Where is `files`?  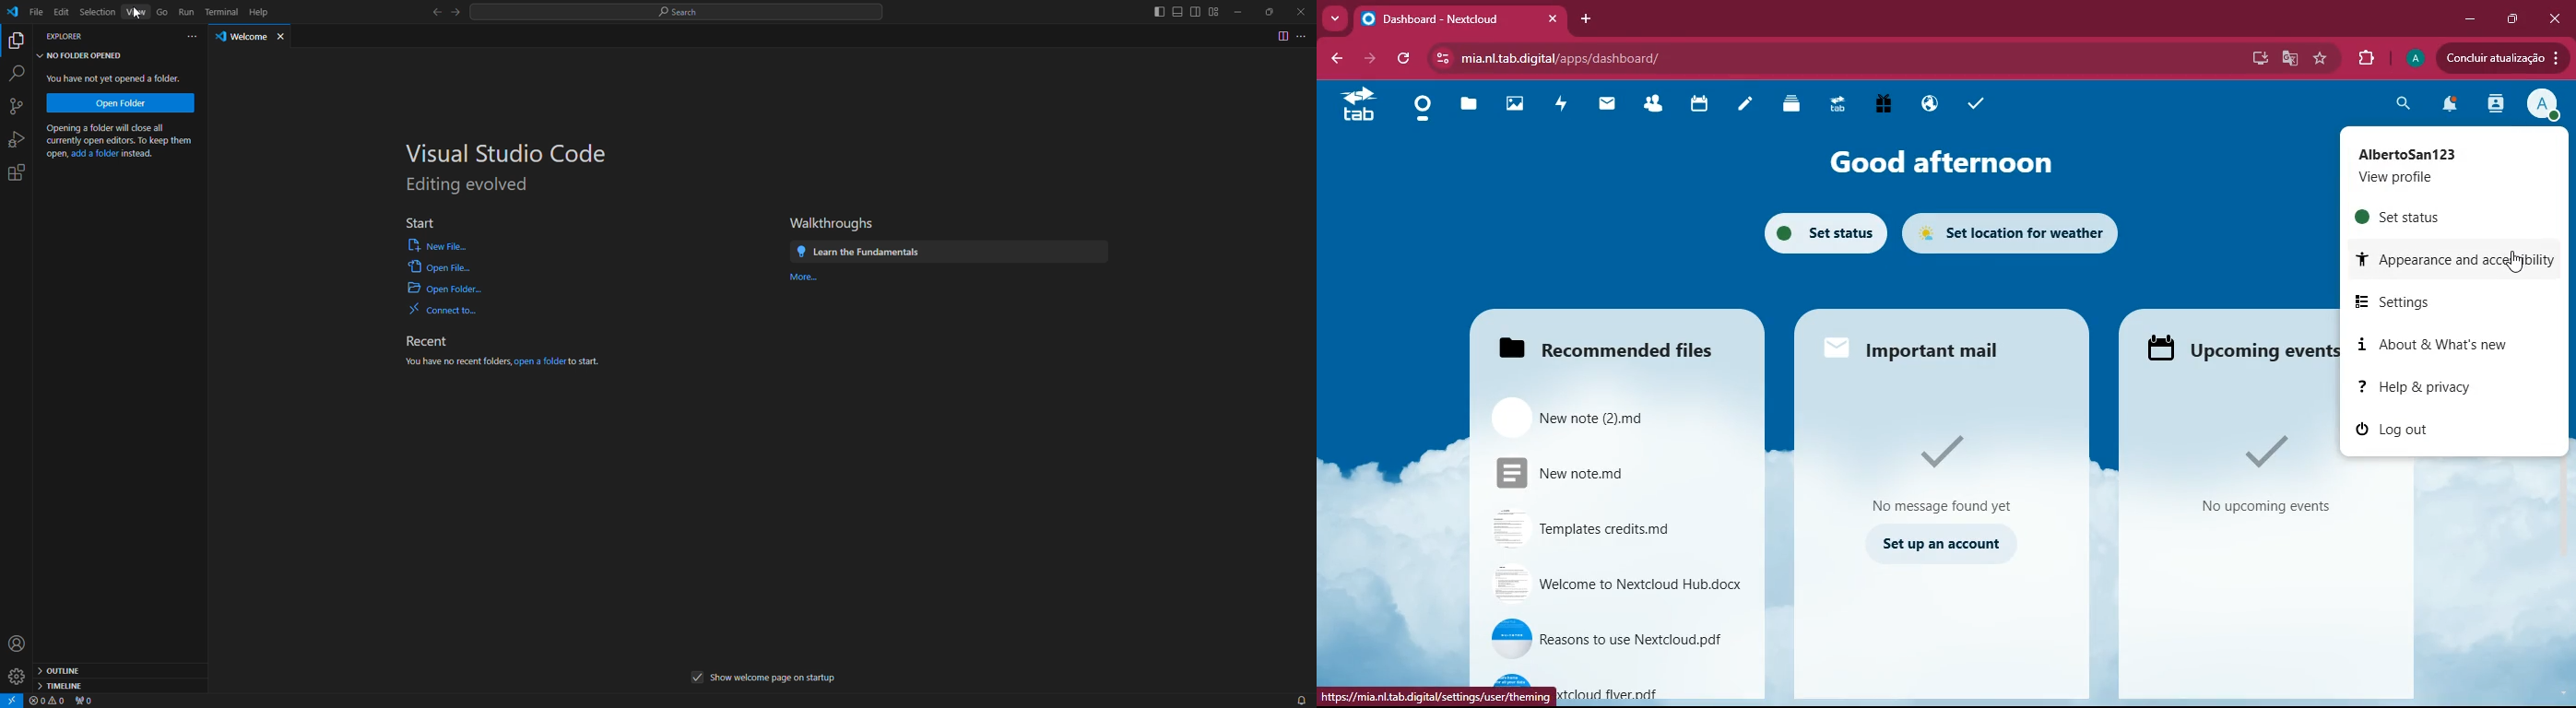
files is located at coordinates (1471, 106).